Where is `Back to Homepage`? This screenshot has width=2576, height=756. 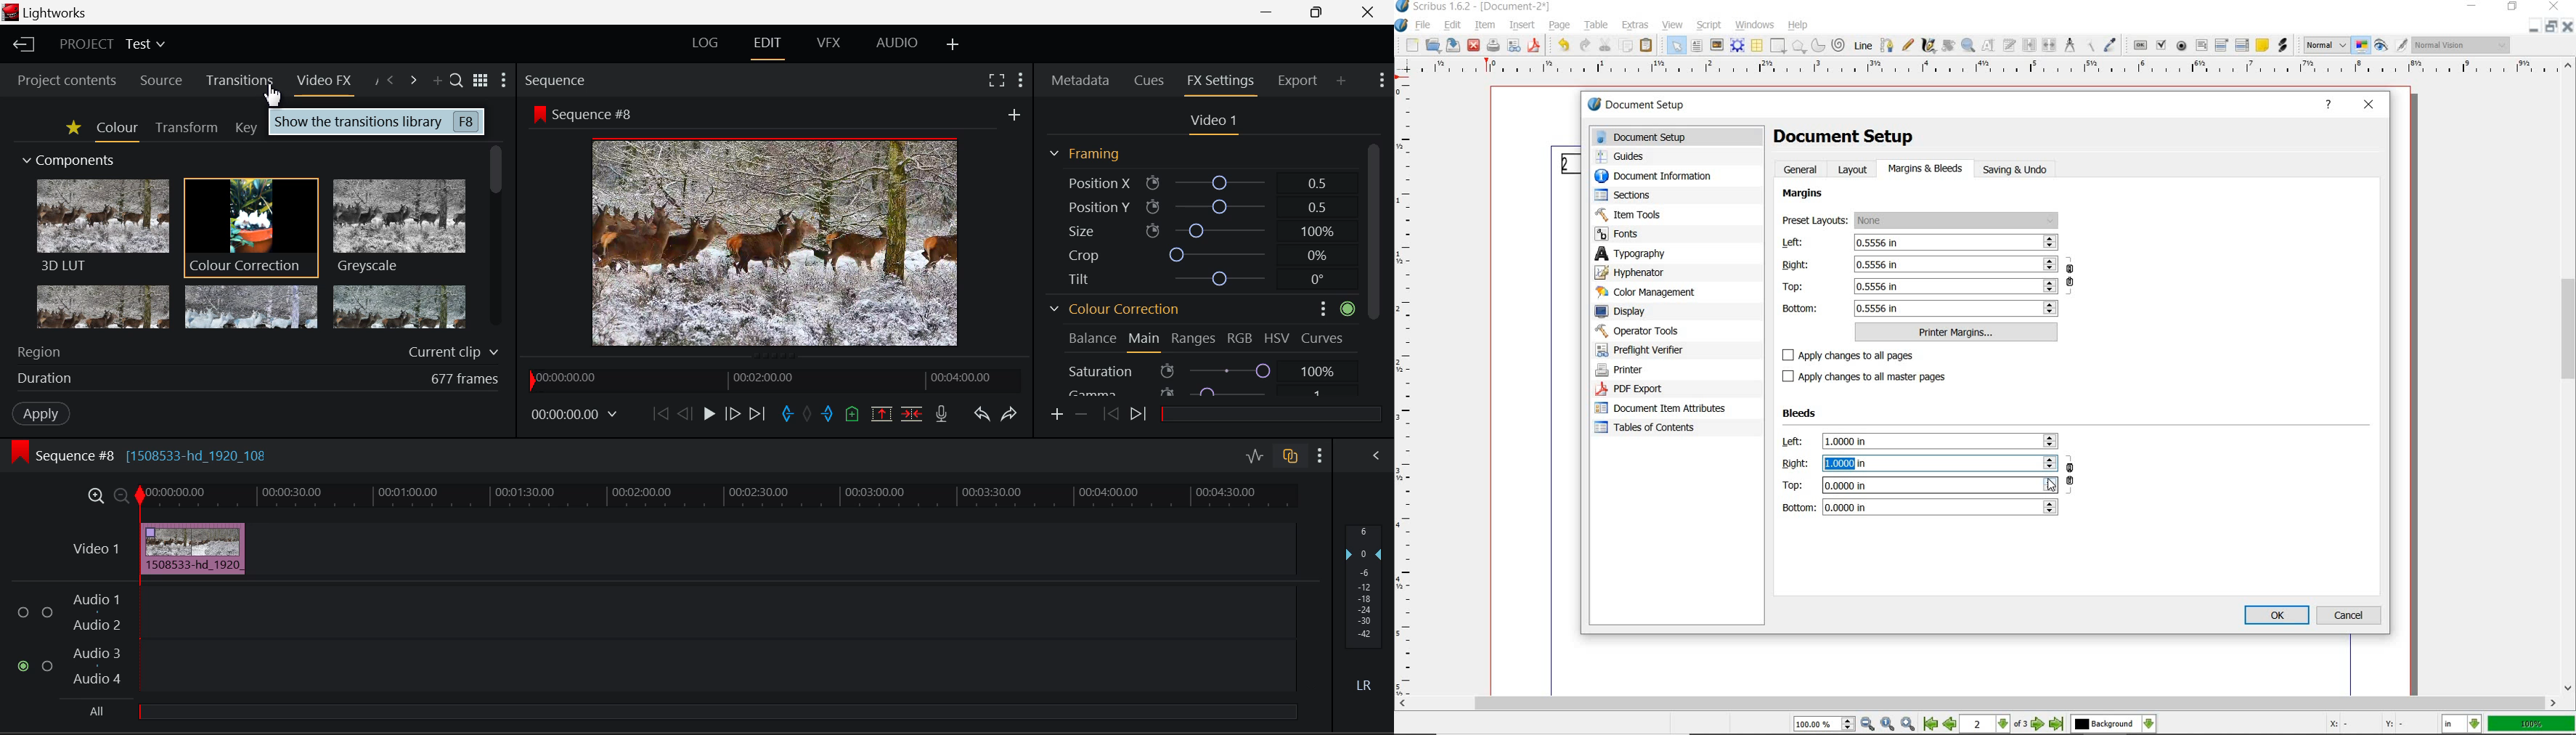 Back to Homepage is located at coordinates (22, 45).